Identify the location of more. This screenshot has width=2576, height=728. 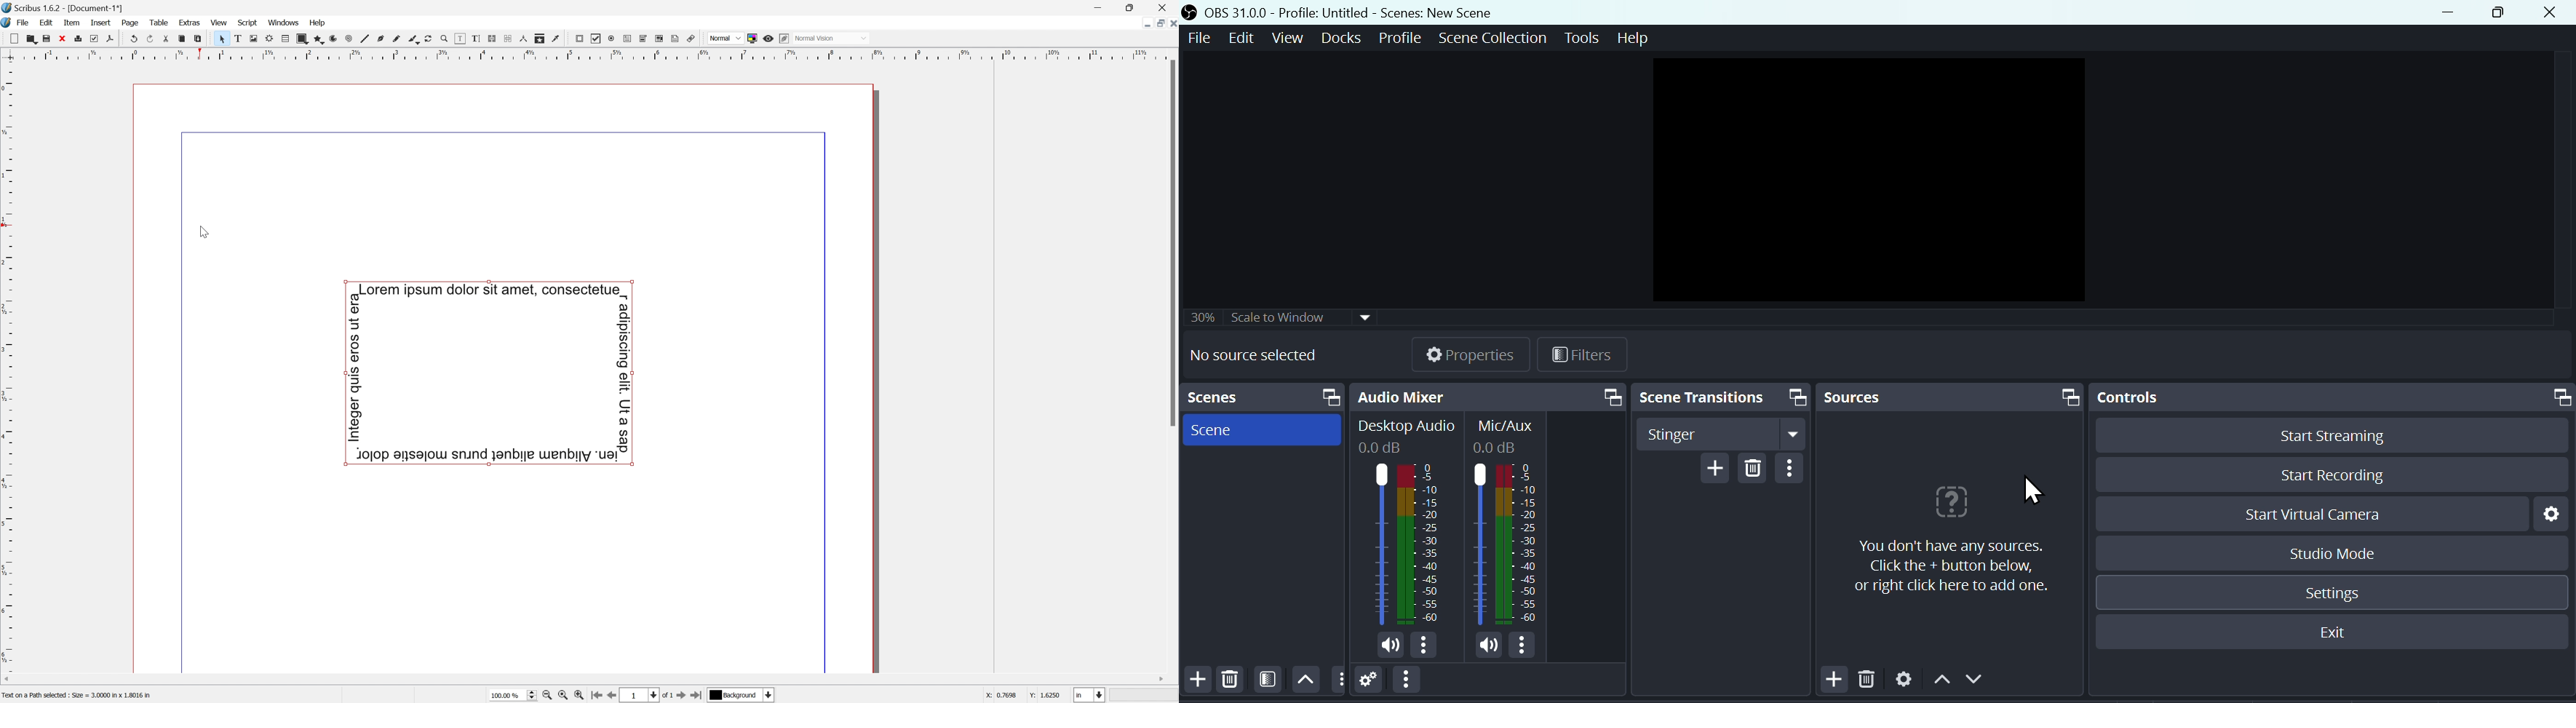
(1428, 646).